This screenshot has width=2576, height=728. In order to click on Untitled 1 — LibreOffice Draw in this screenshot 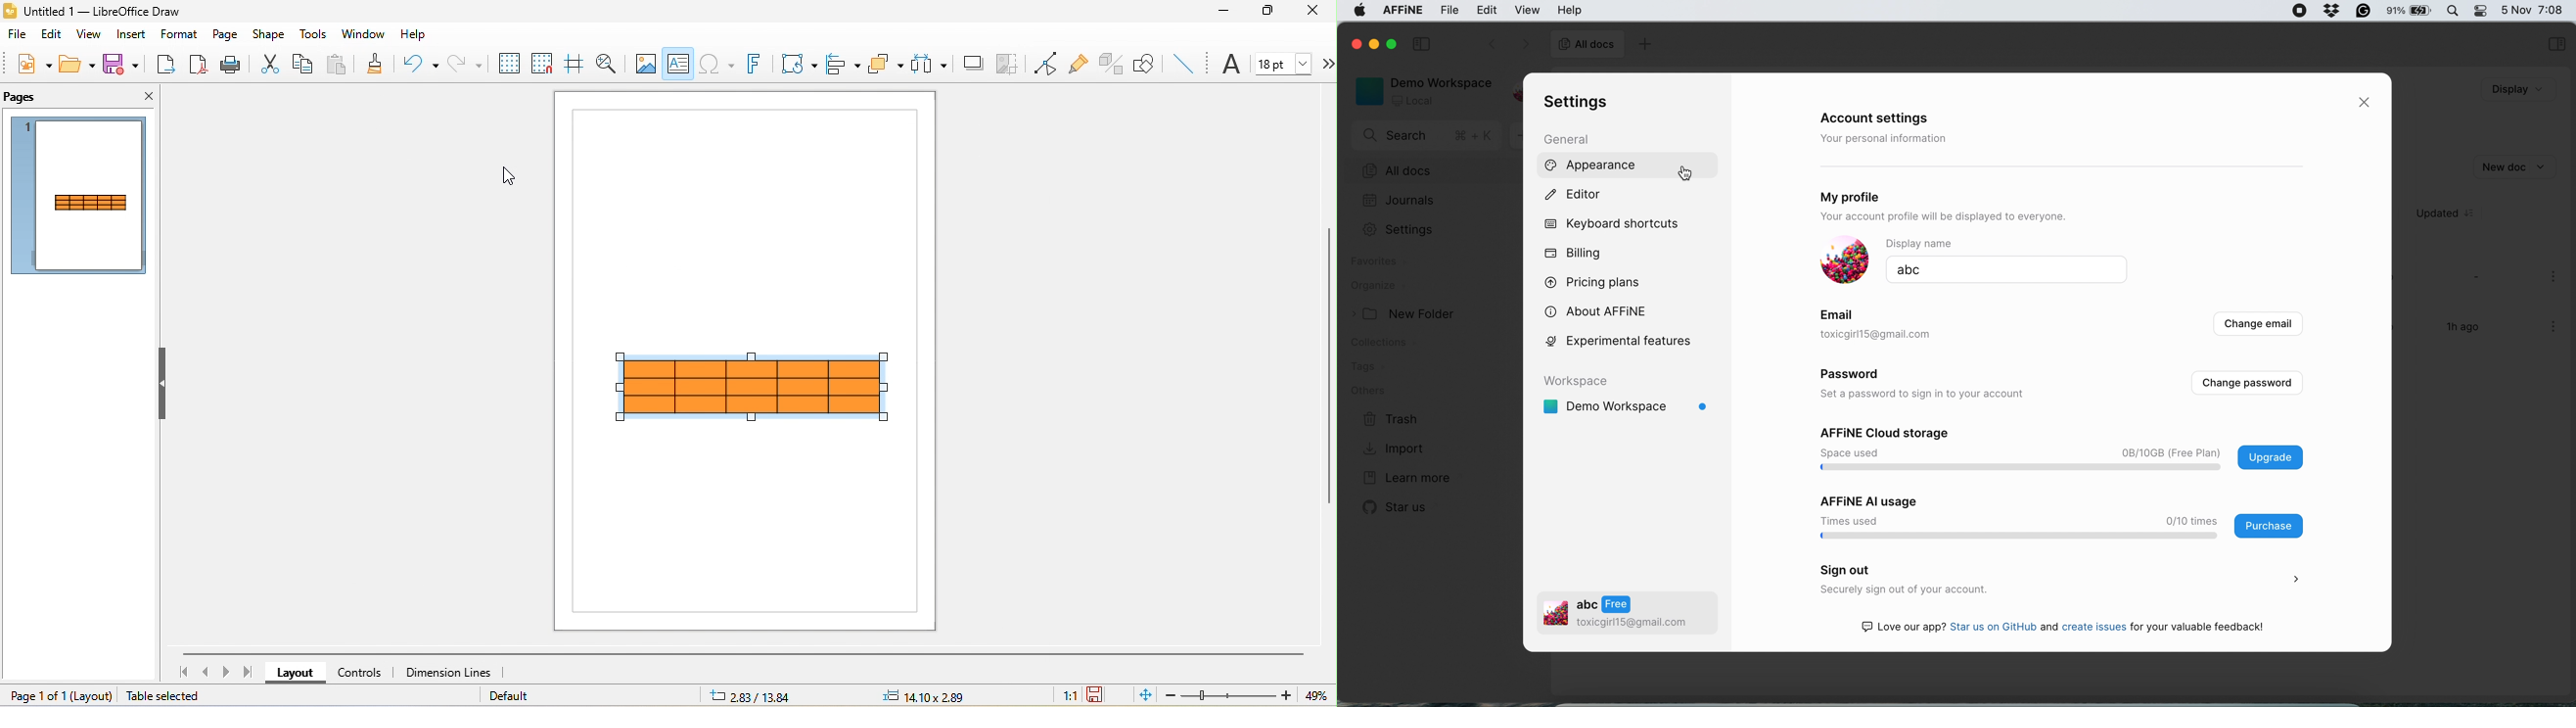, I will do `click(92, 10)`.